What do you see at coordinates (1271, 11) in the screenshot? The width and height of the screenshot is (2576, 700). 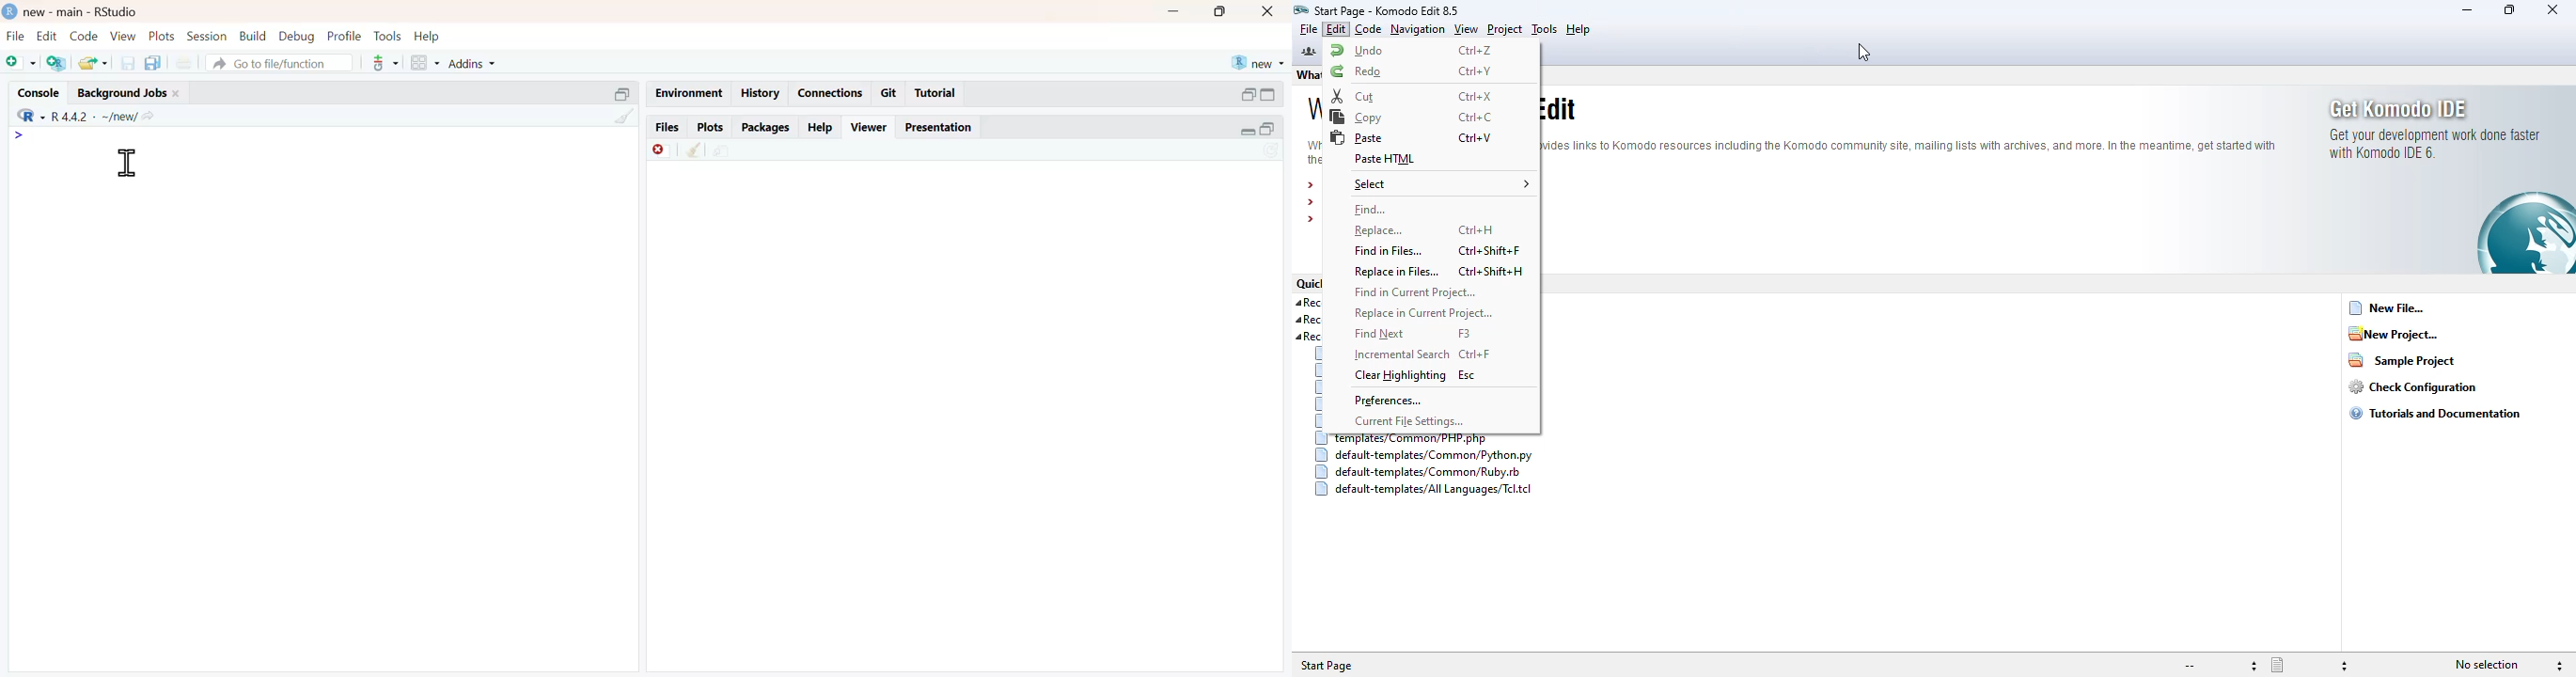 I see `close` at bounding box center [1271, 11].